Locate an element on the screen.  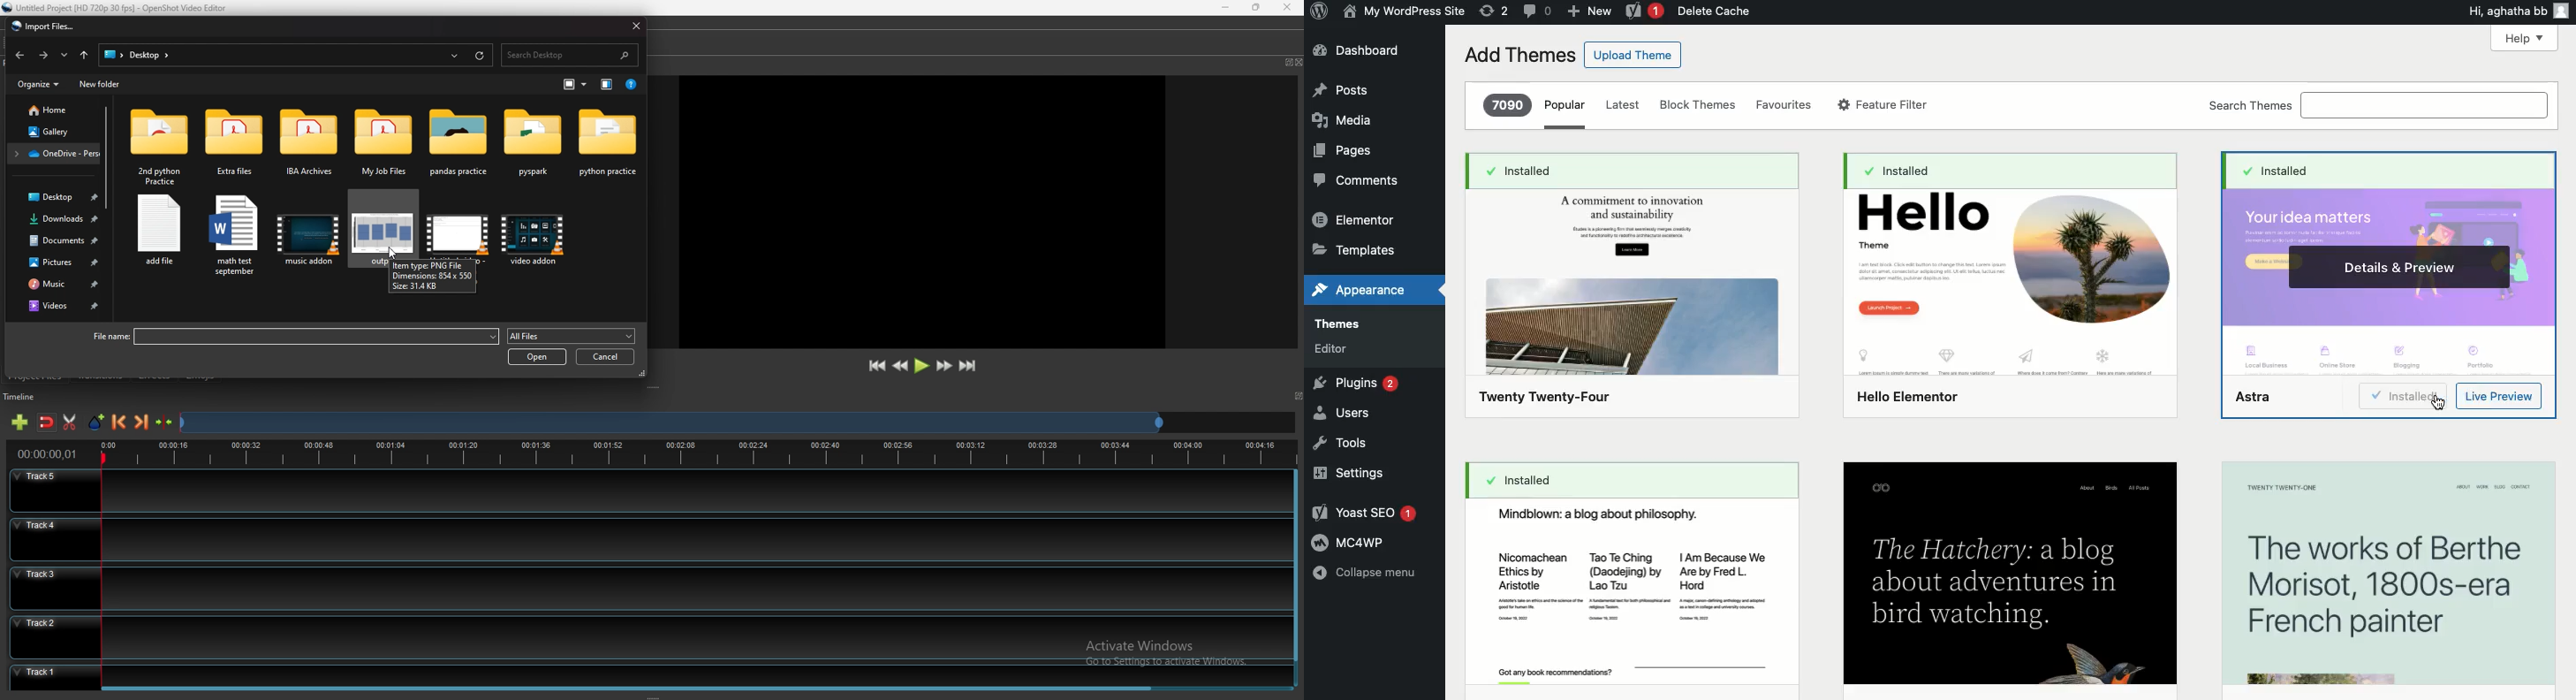
Twenty Twenty-Four Theme is located at coordinates (1633, 304).